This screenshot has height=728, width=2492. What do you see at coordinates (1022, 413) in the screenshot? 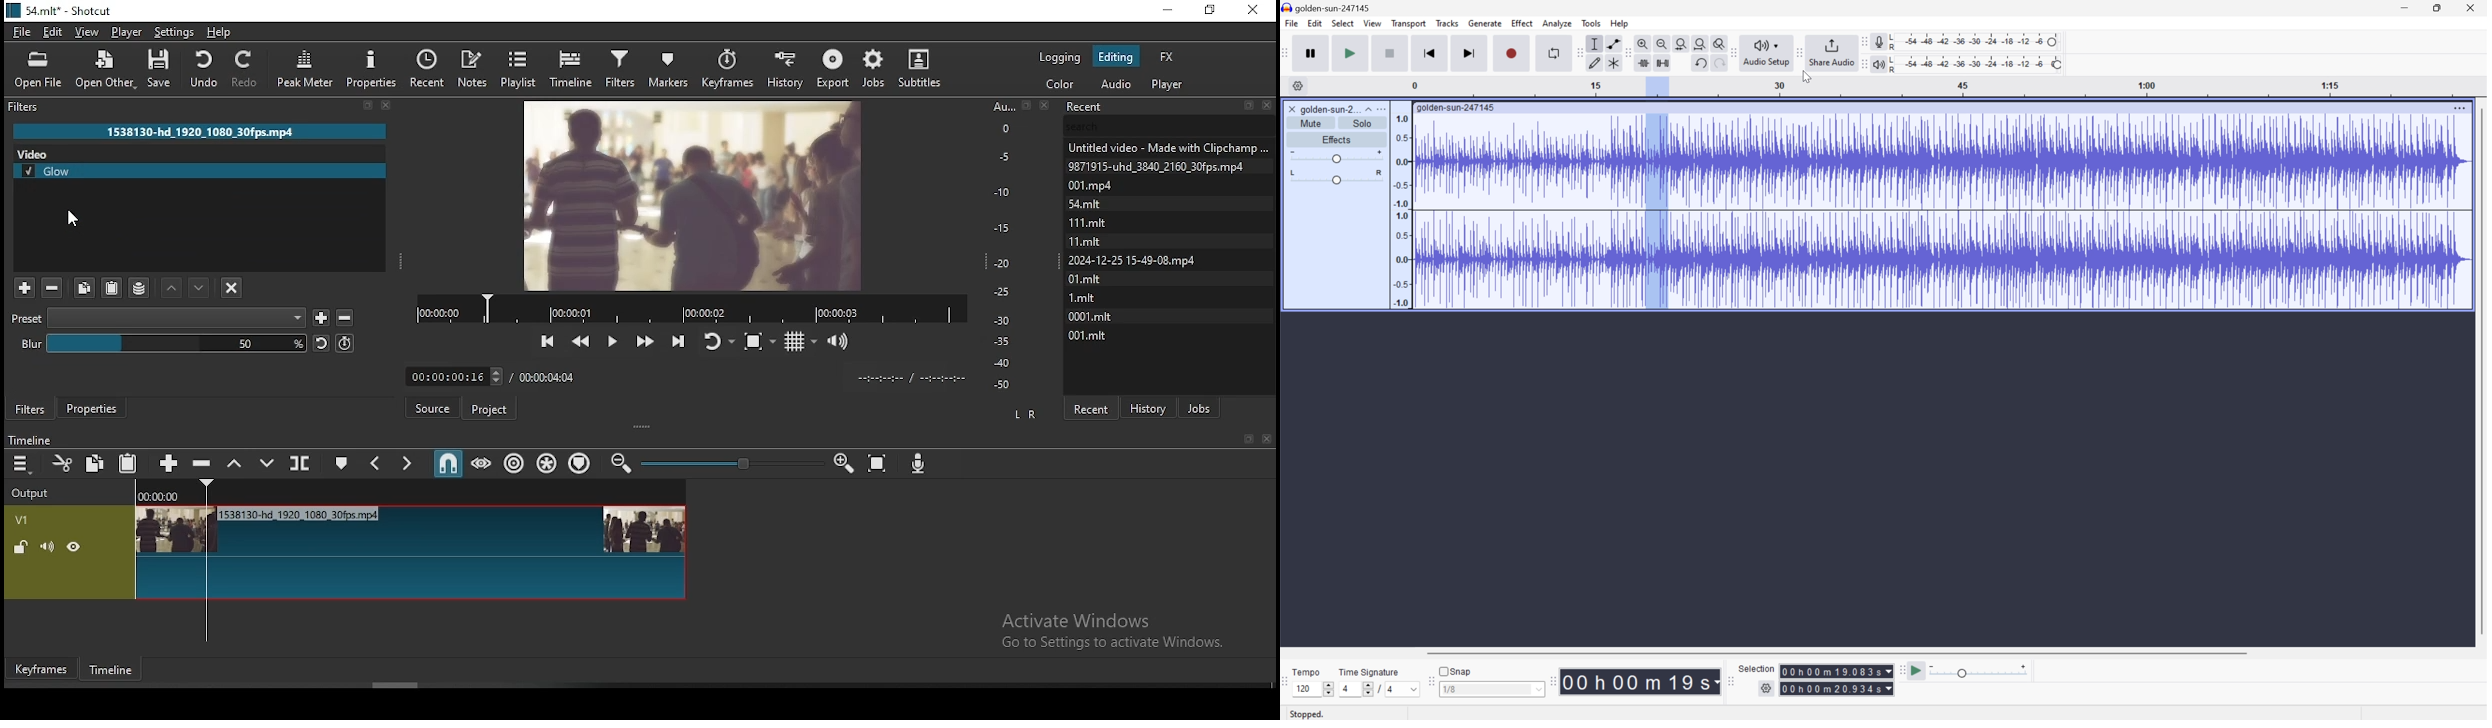
I see `L R` at bounding box center [1022, 413].